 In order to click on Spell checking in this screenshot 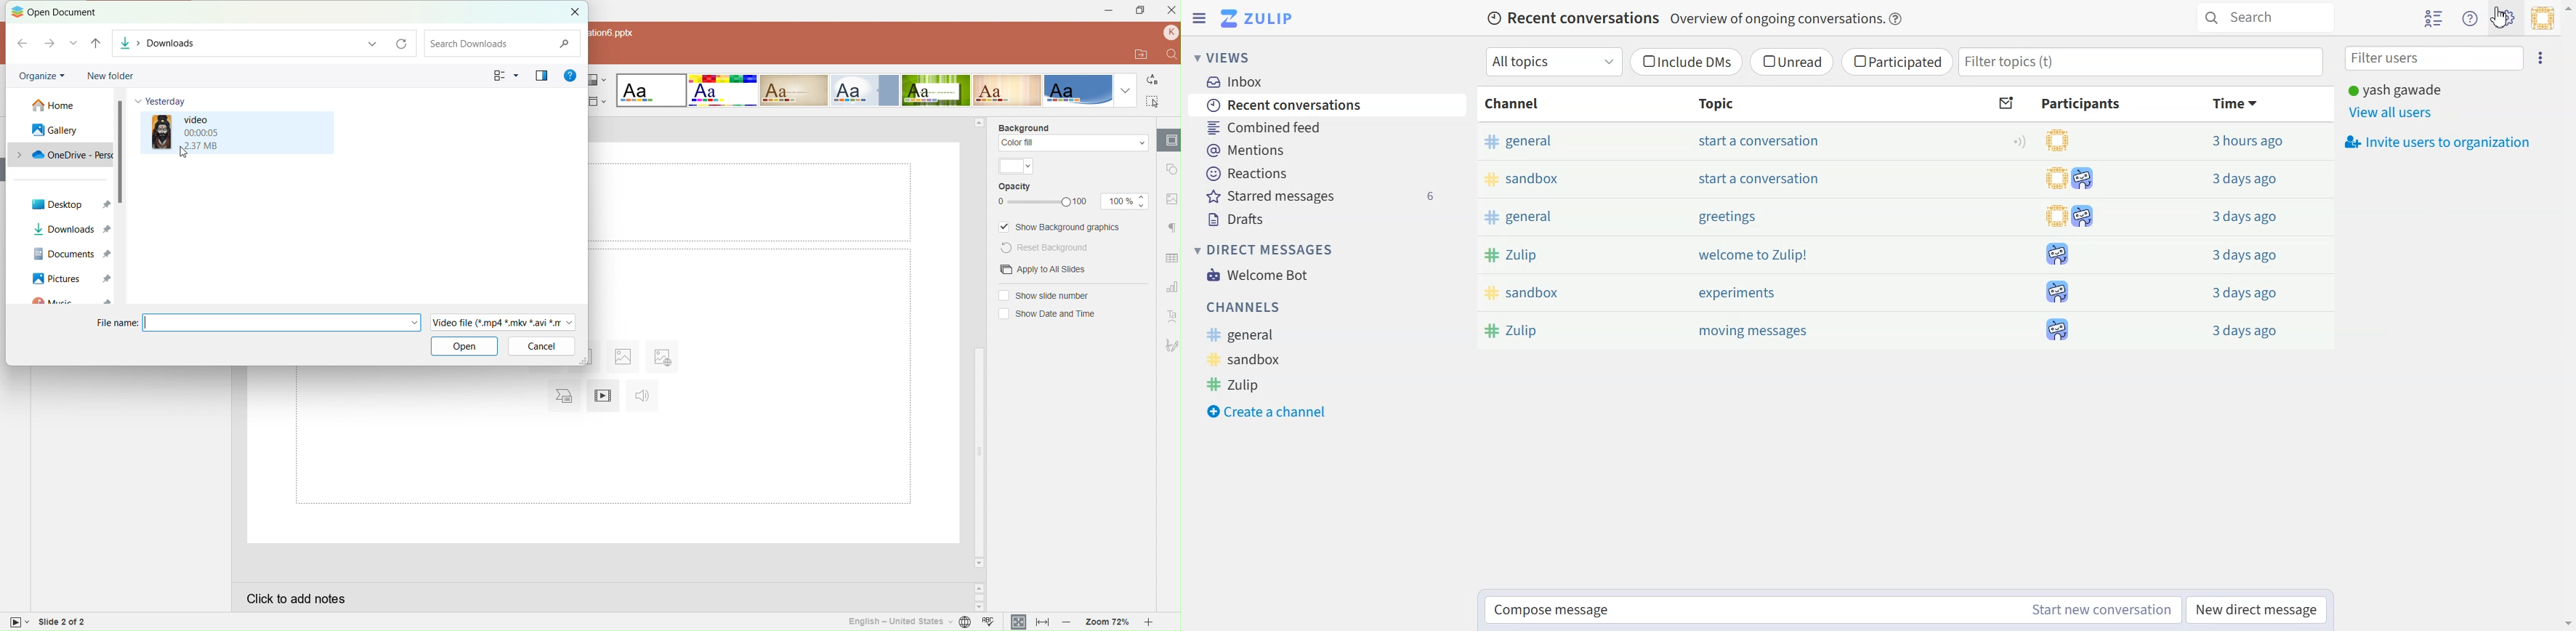, I will do `click(991, 622)`.